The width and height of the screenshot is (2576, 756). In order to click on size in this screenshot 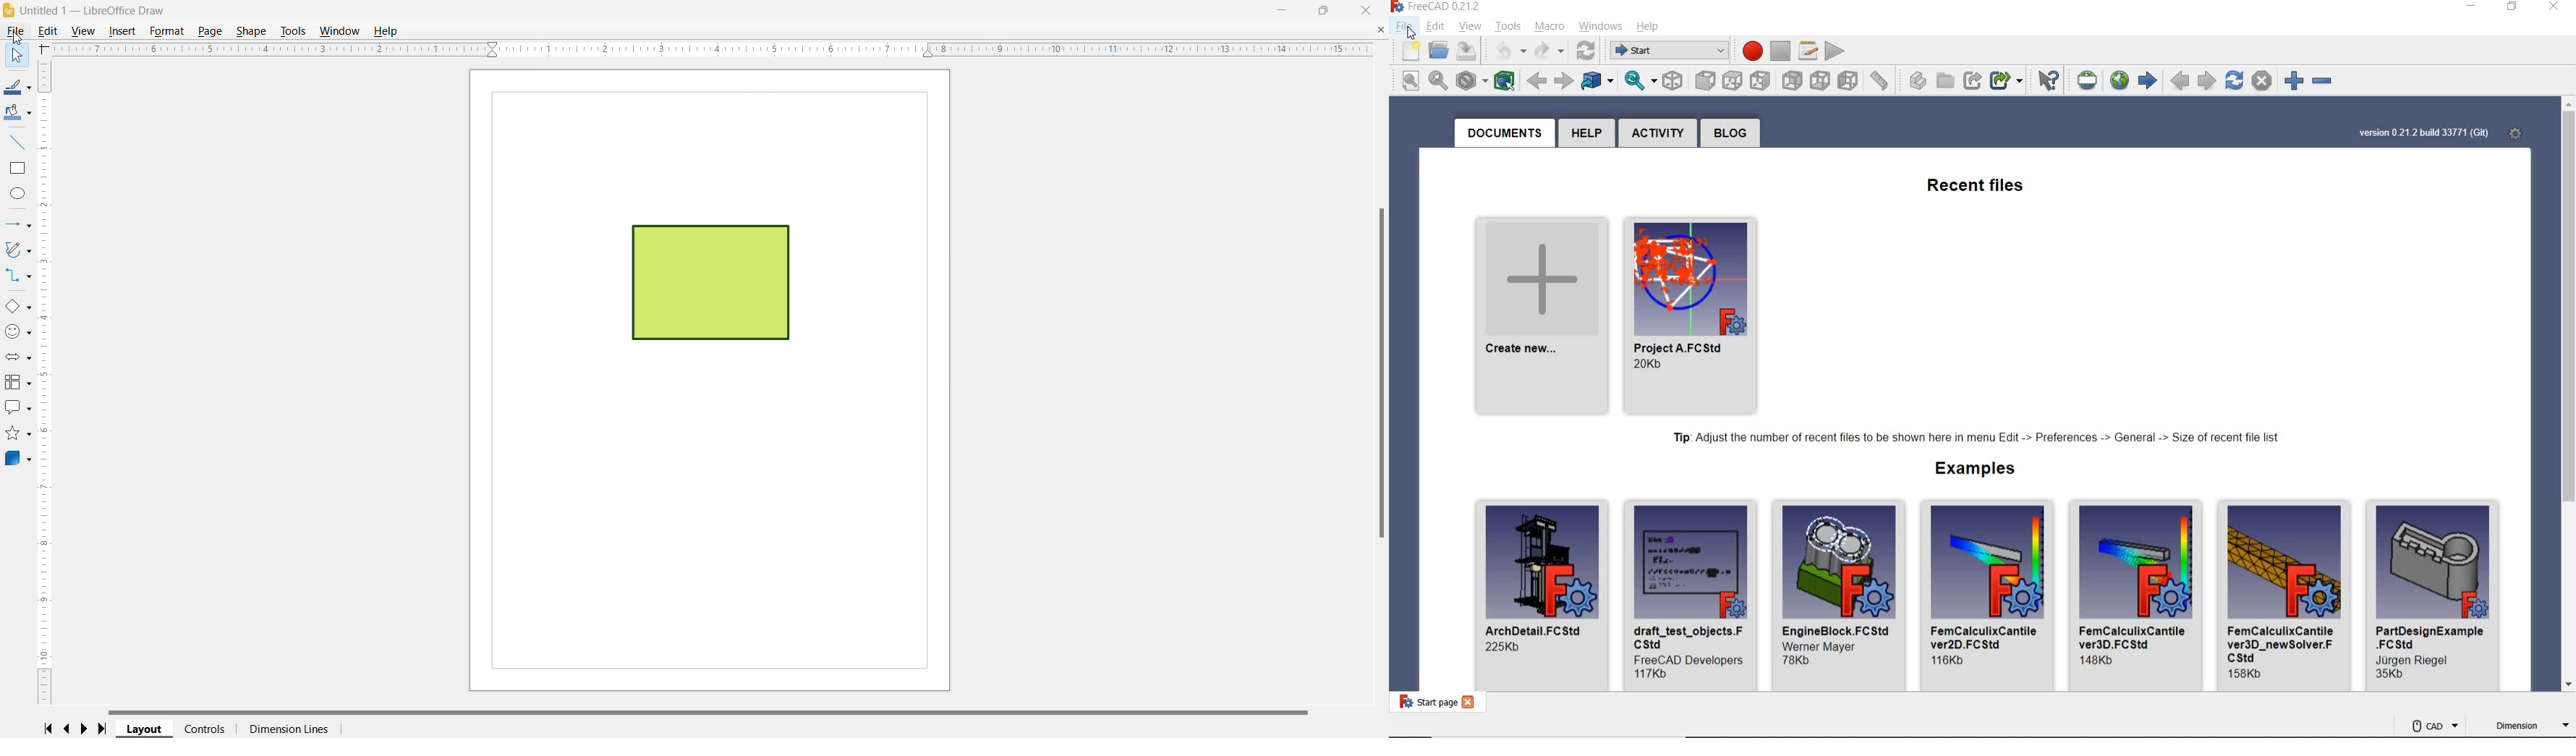, I will do `click(1651, 365)`.